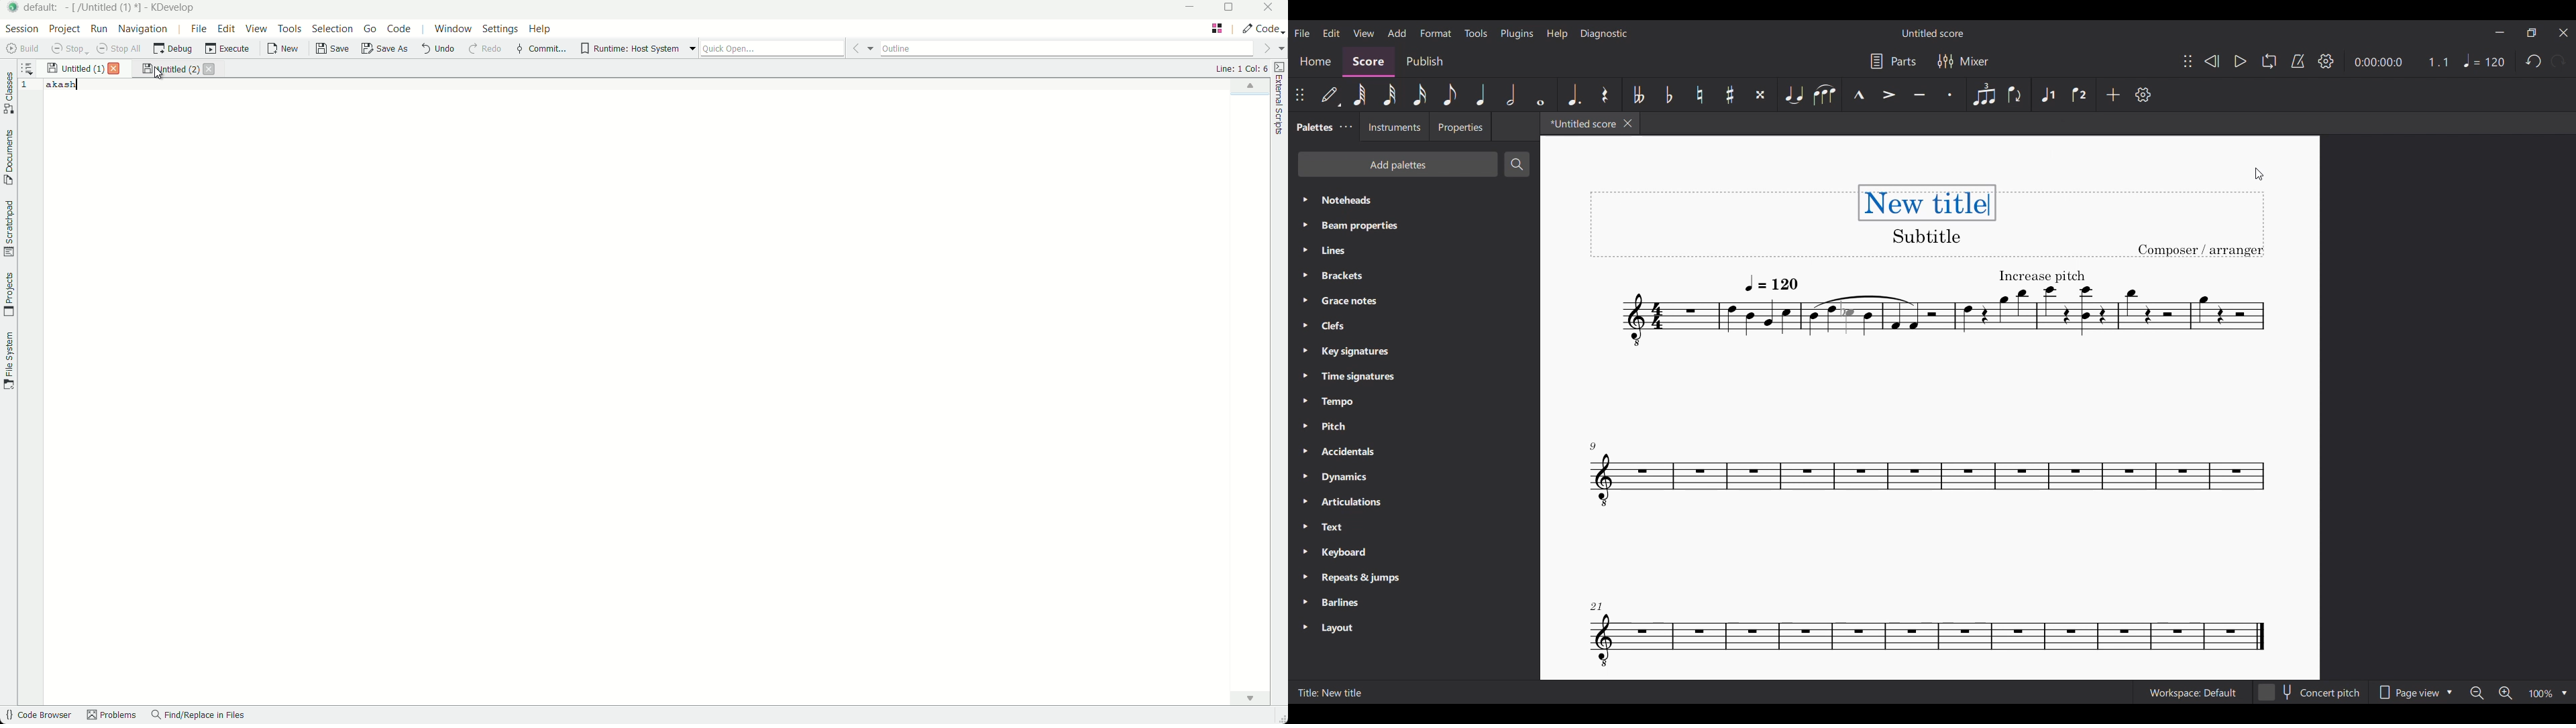 The image size is (2576, 728). Describe the element at coordinates (1605, 95) in the screenshot. I see `Rest` at that location.